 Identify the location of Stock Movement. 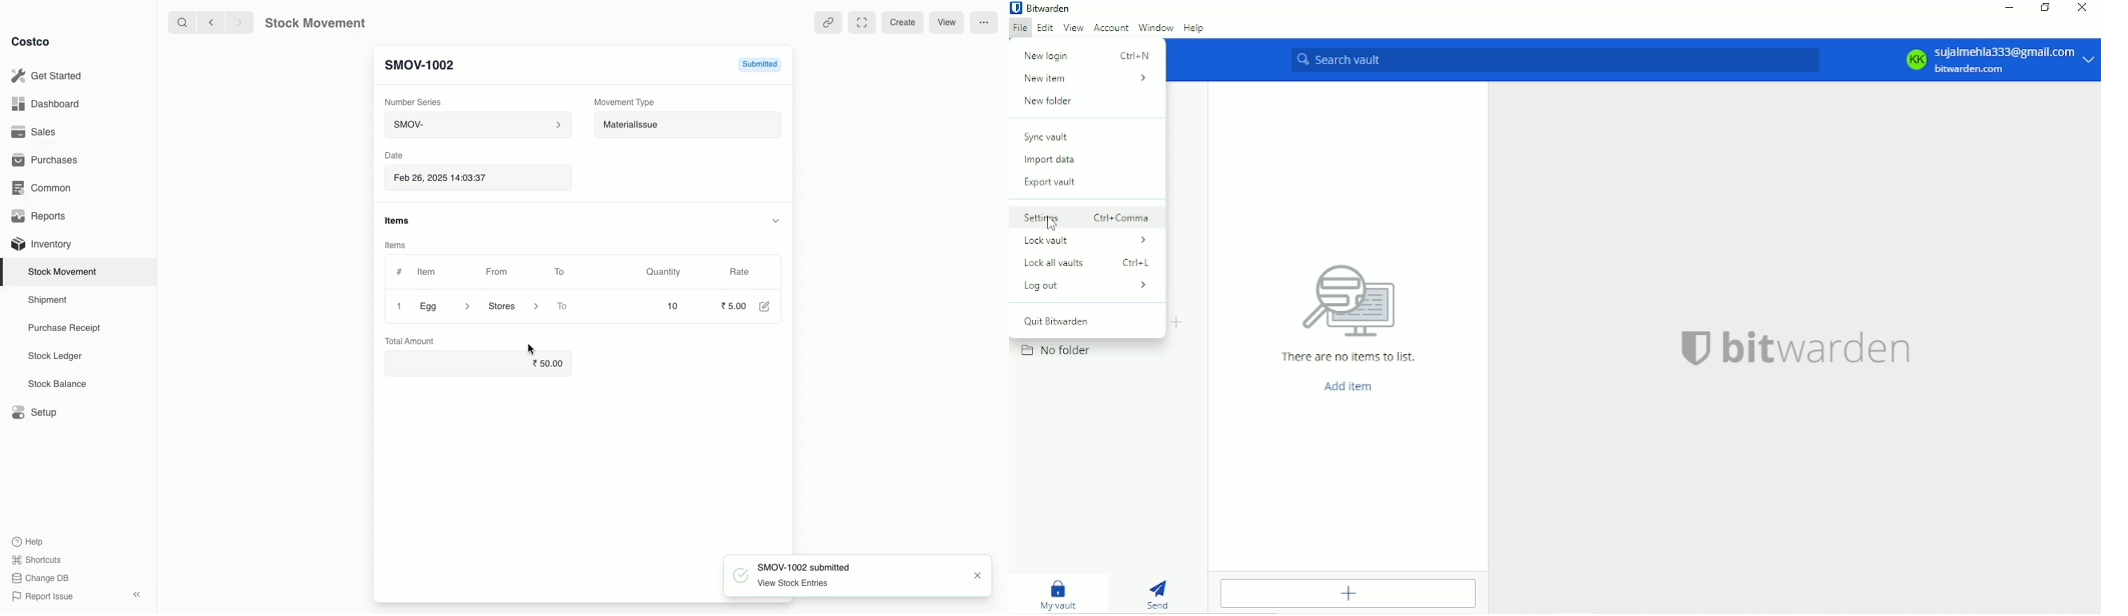
(313, 23).